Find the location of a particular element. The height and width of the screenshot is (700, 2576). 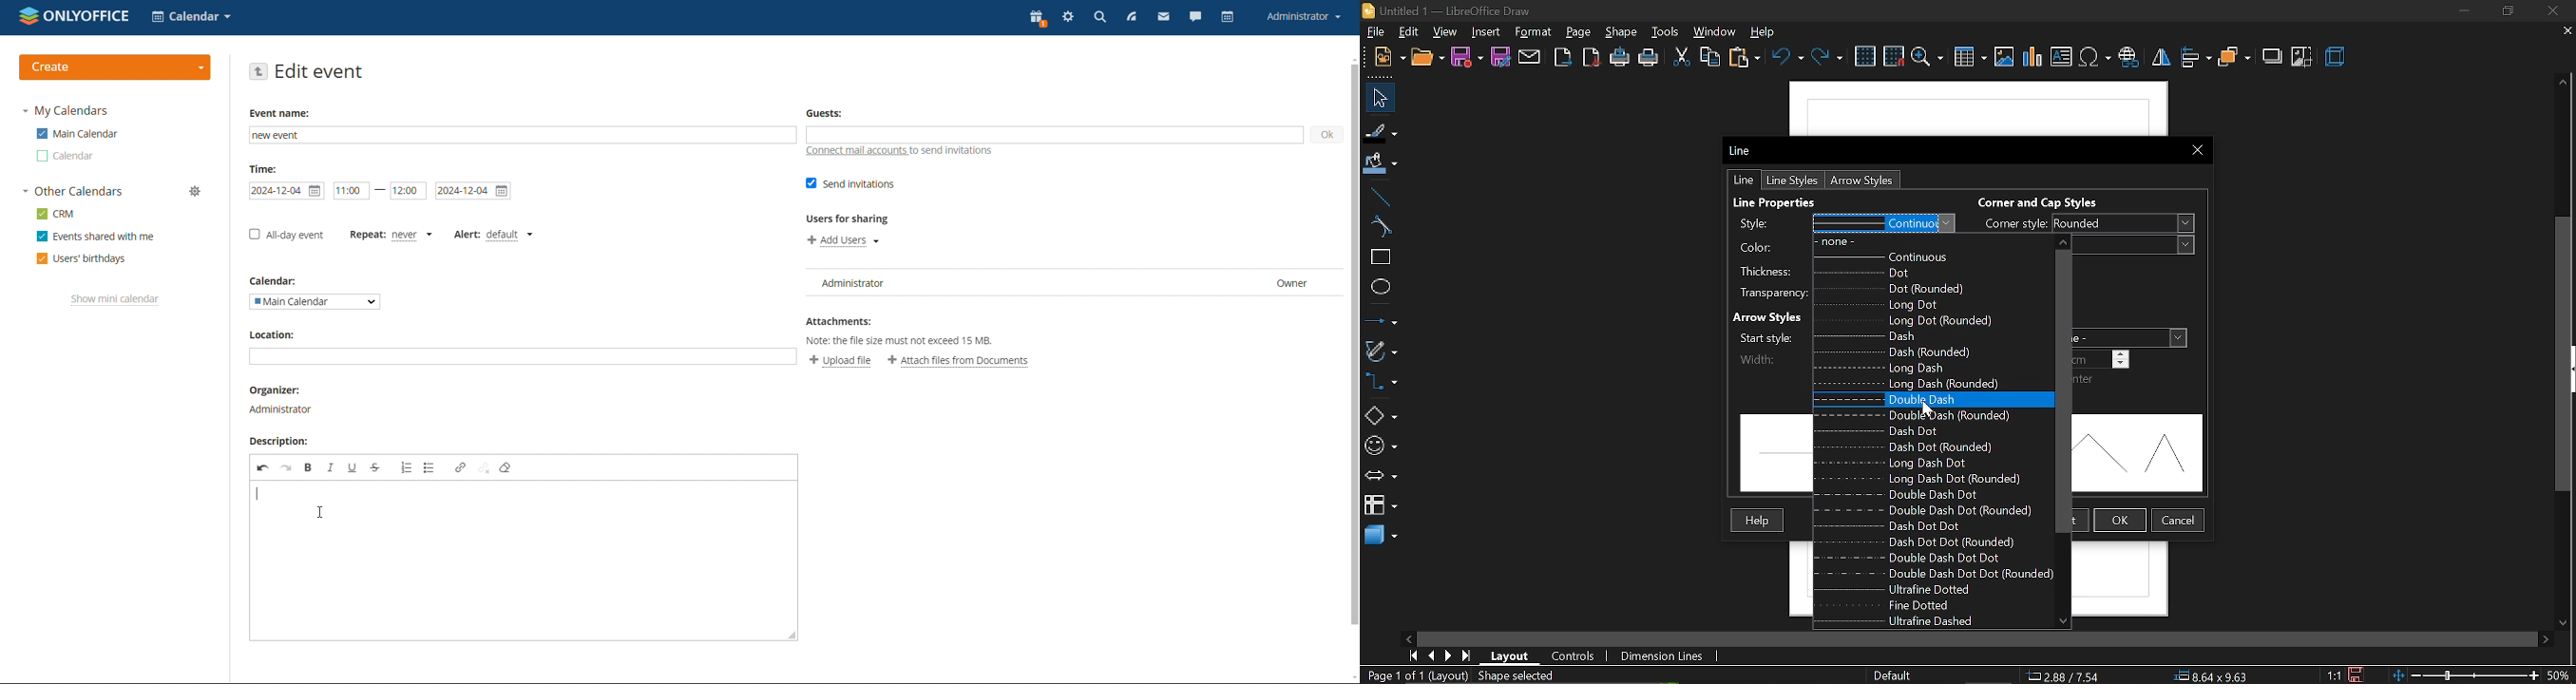

Dash dot dot is located at coordinates (1937, 526).